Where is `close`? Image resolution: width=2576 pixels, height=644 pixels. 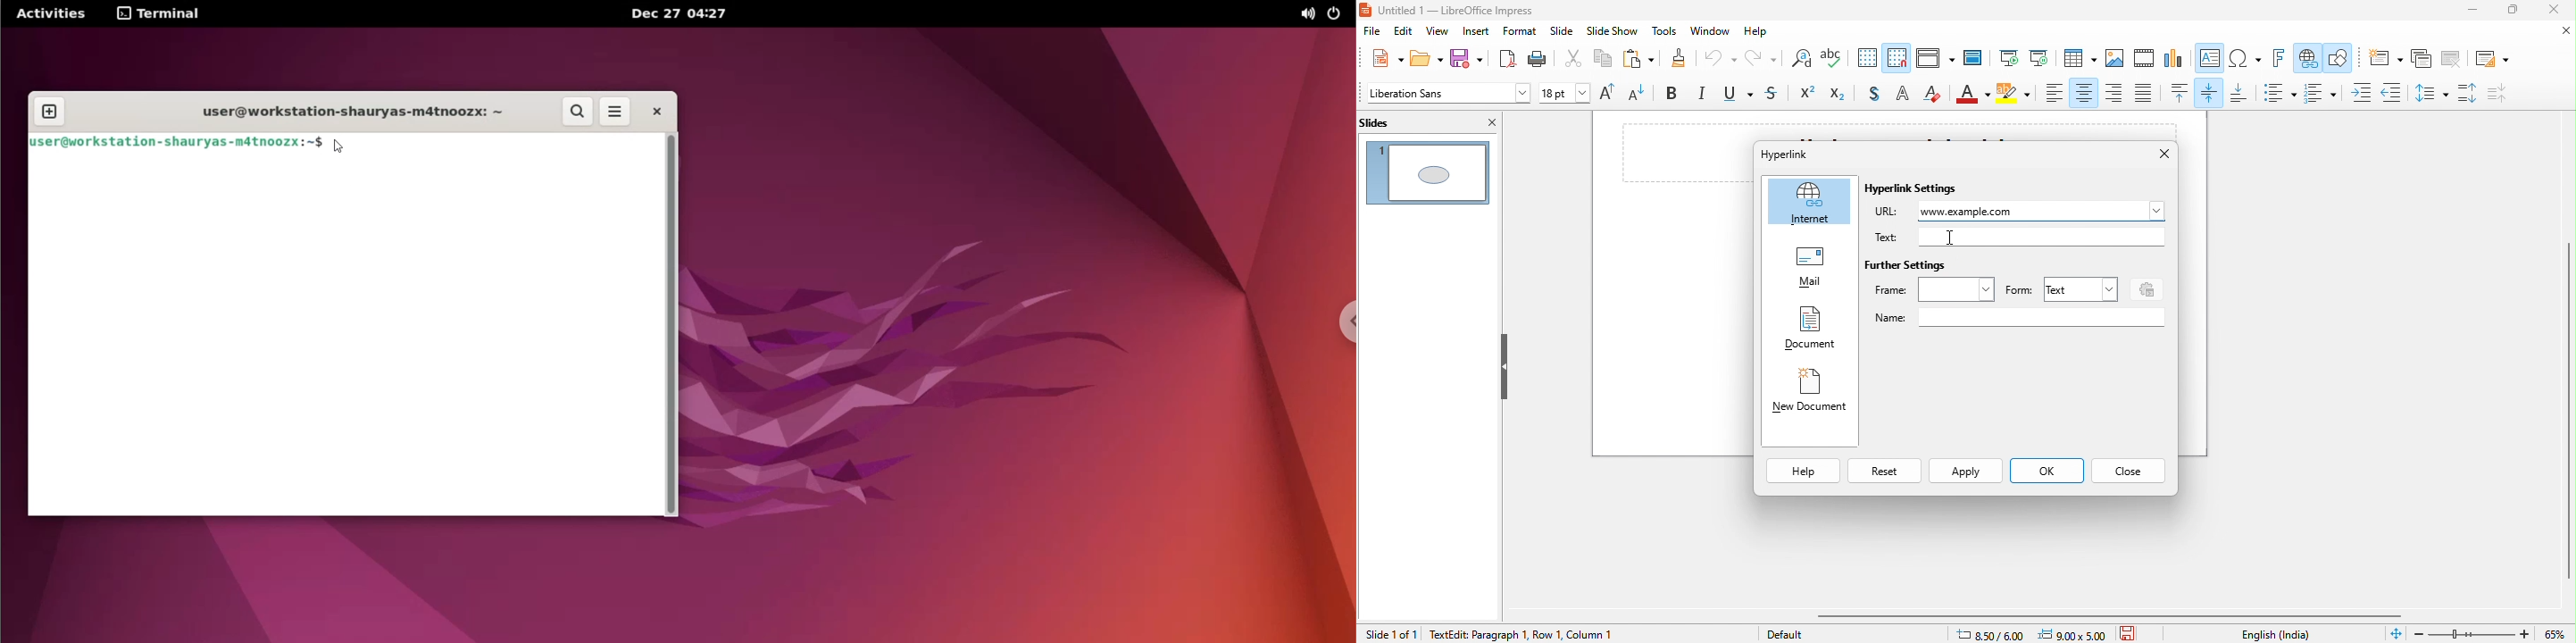
close is located at coordinates (2558, 11).